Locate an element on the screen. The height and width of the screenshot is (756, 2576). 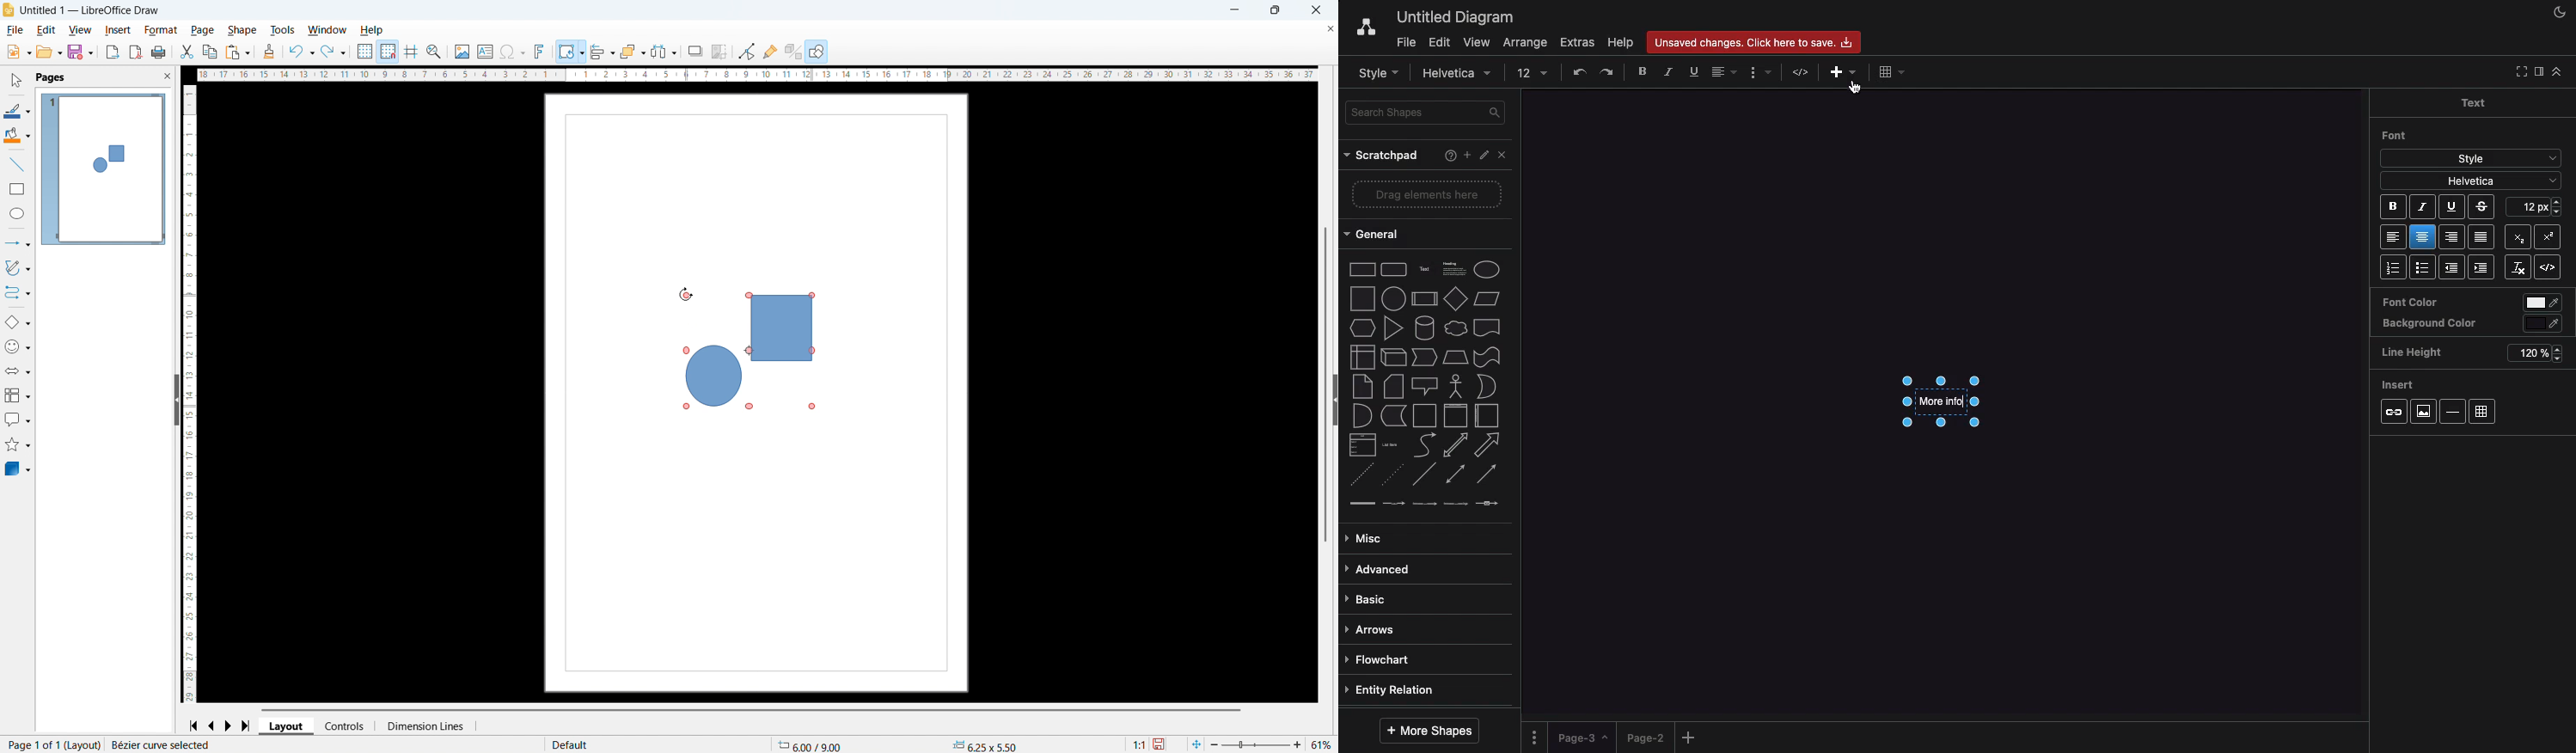
Collapse is located at coordinates (2556, 71).